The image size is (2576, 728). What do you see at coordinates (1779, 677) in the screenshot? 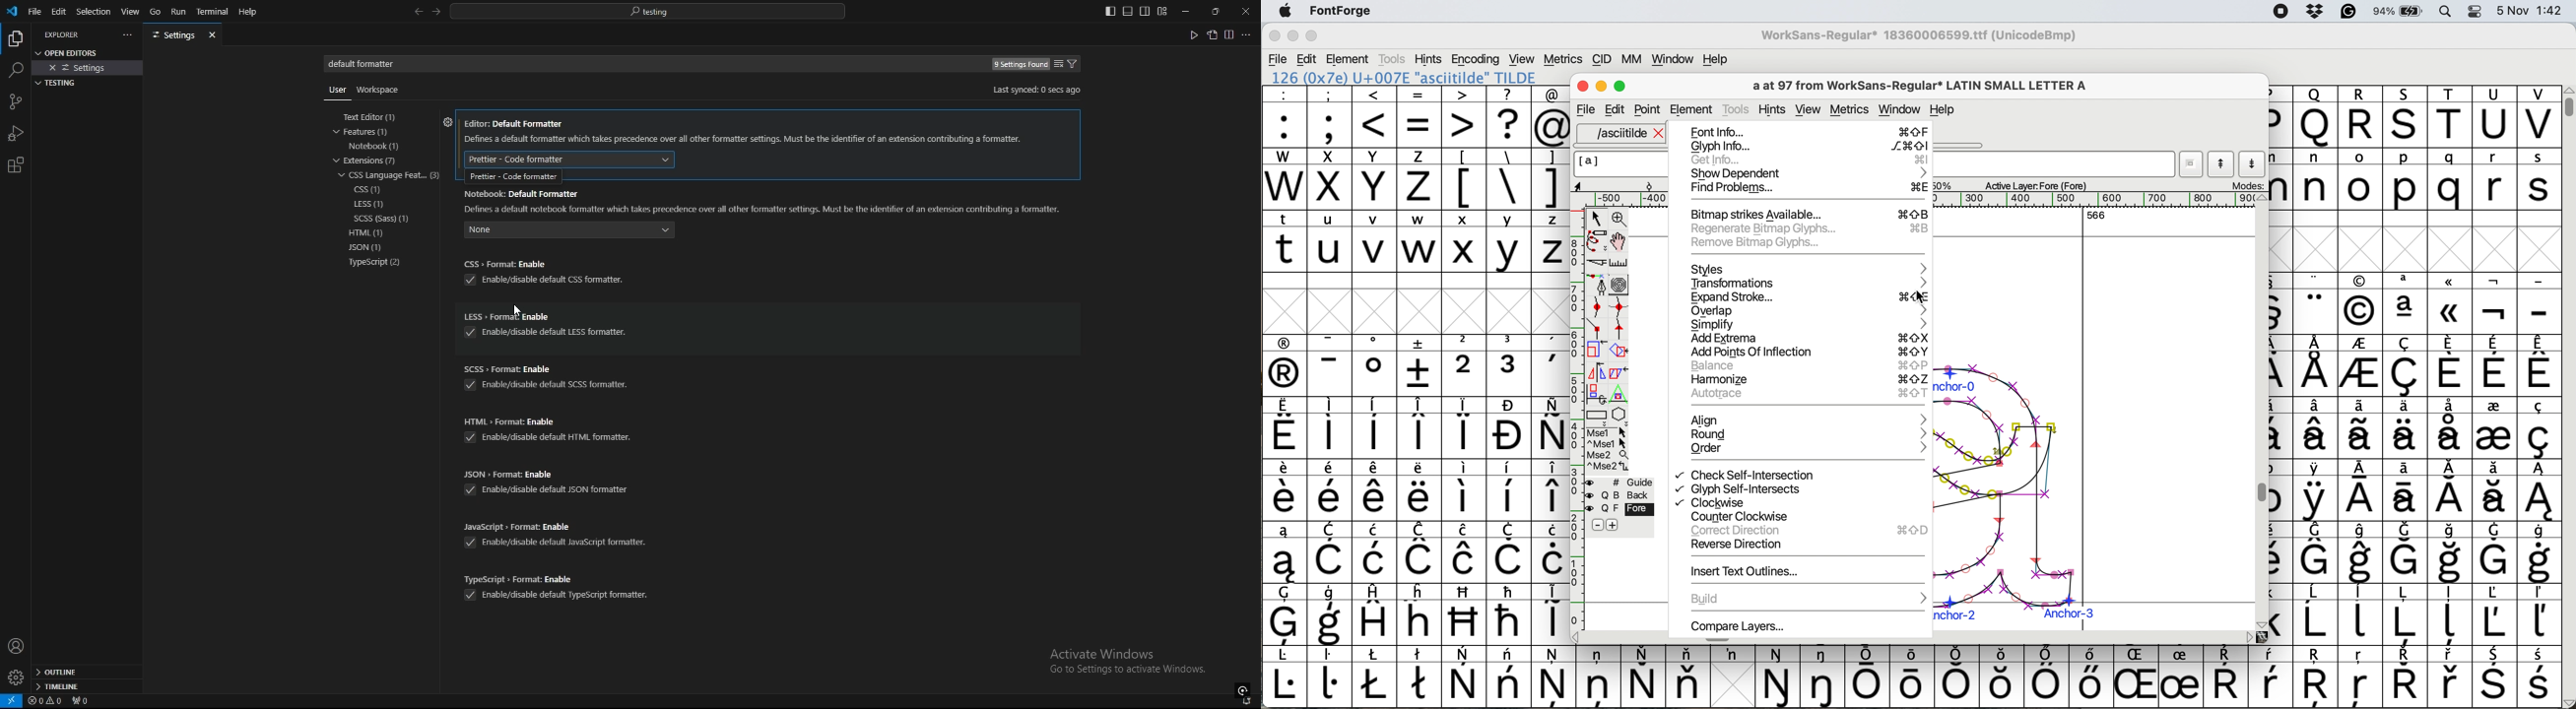
I see `symbol` at bounding box center [1779, 677].